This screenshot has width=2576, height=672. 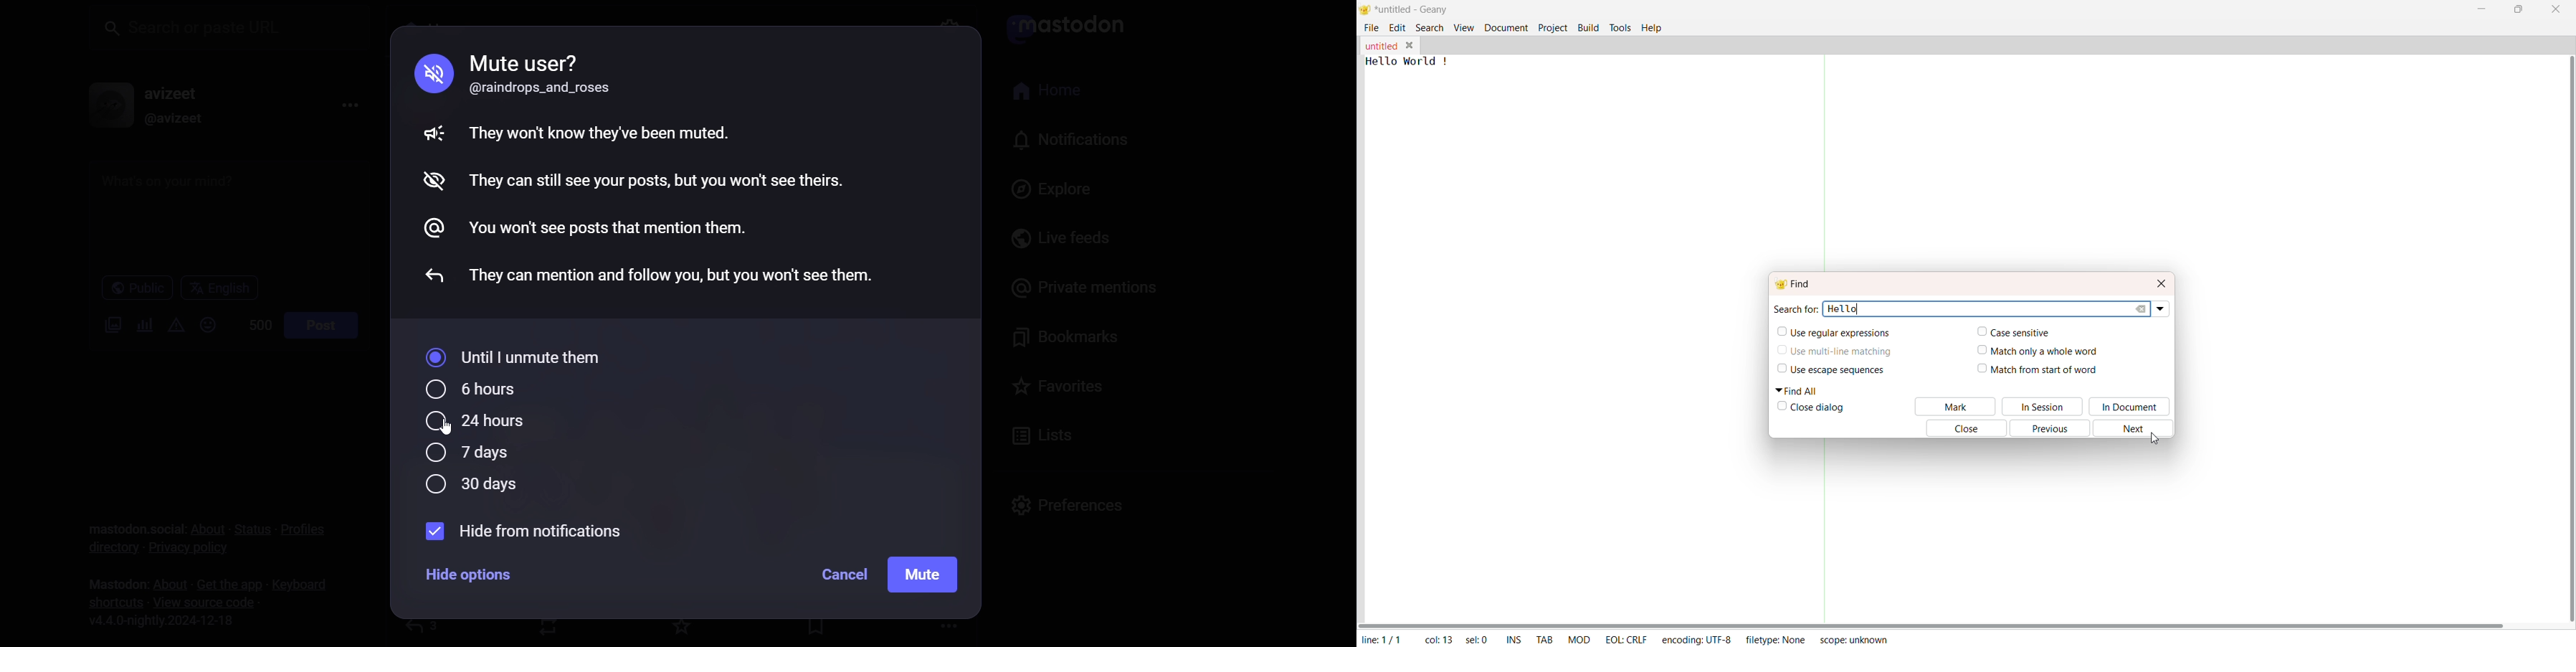 What do you see at coordinates (2161, 282) in the screenshot?
I see `Close Dialog Box` at bounding box center [2161, 282].